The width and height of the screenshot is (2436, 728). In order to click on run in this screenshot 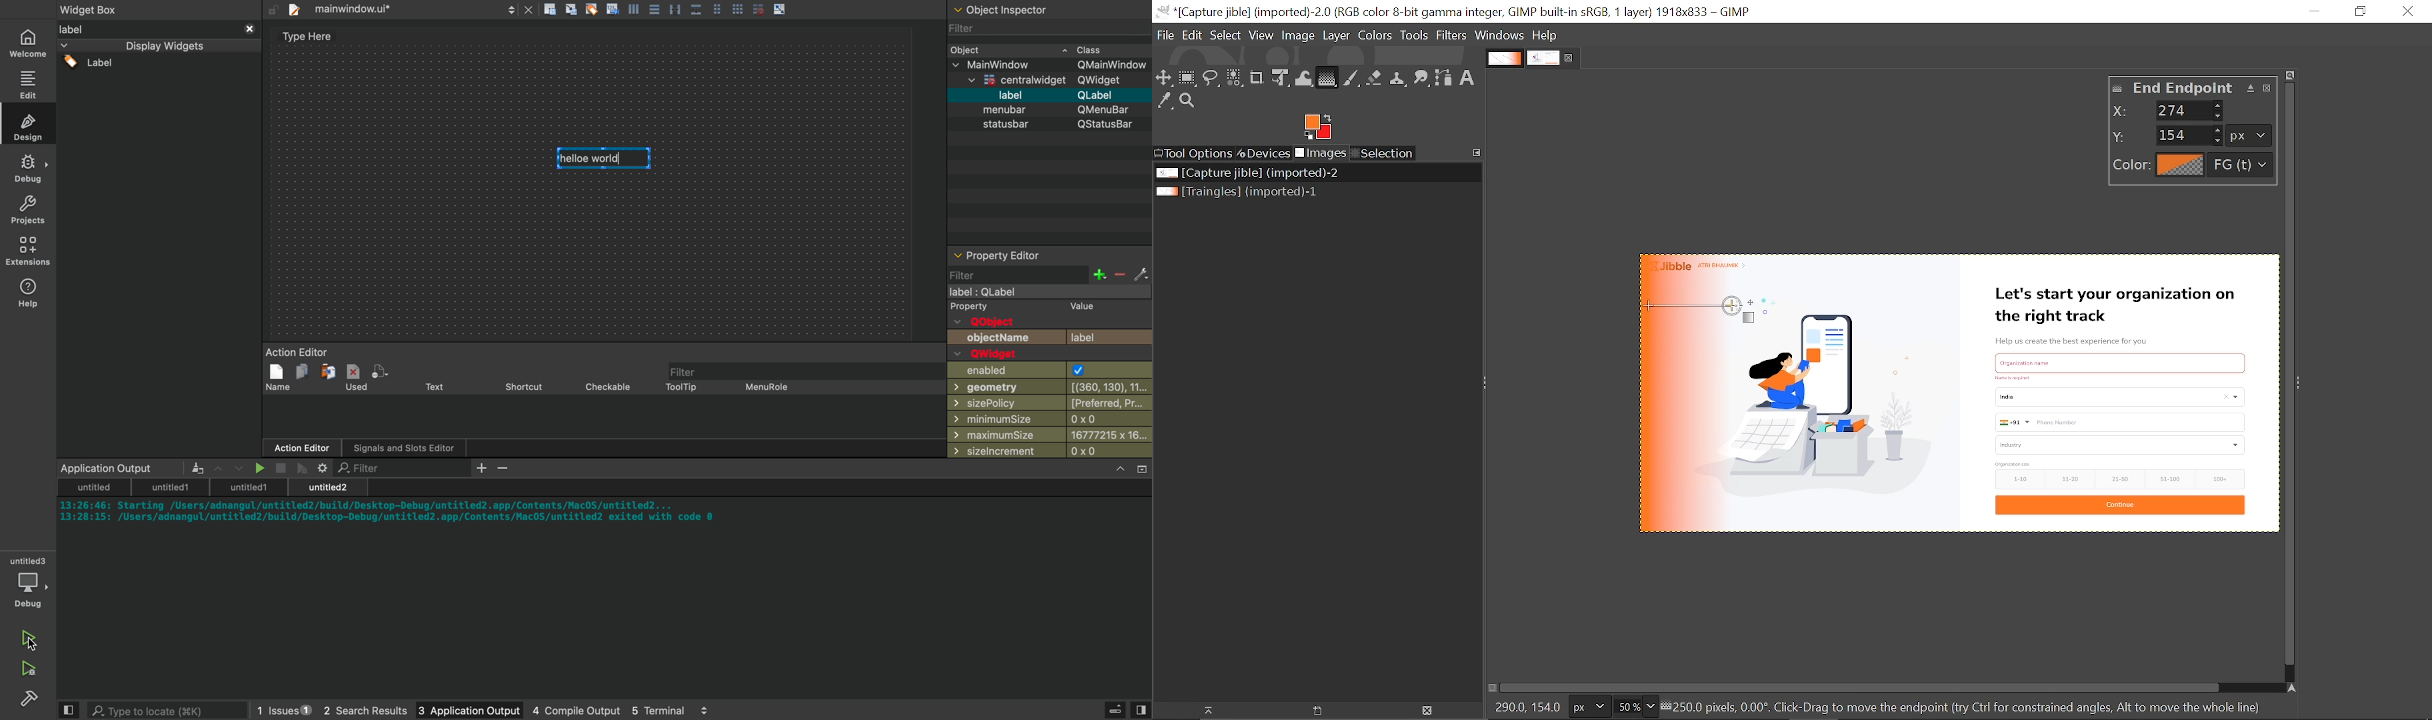, I will do `click(28, 634)`.